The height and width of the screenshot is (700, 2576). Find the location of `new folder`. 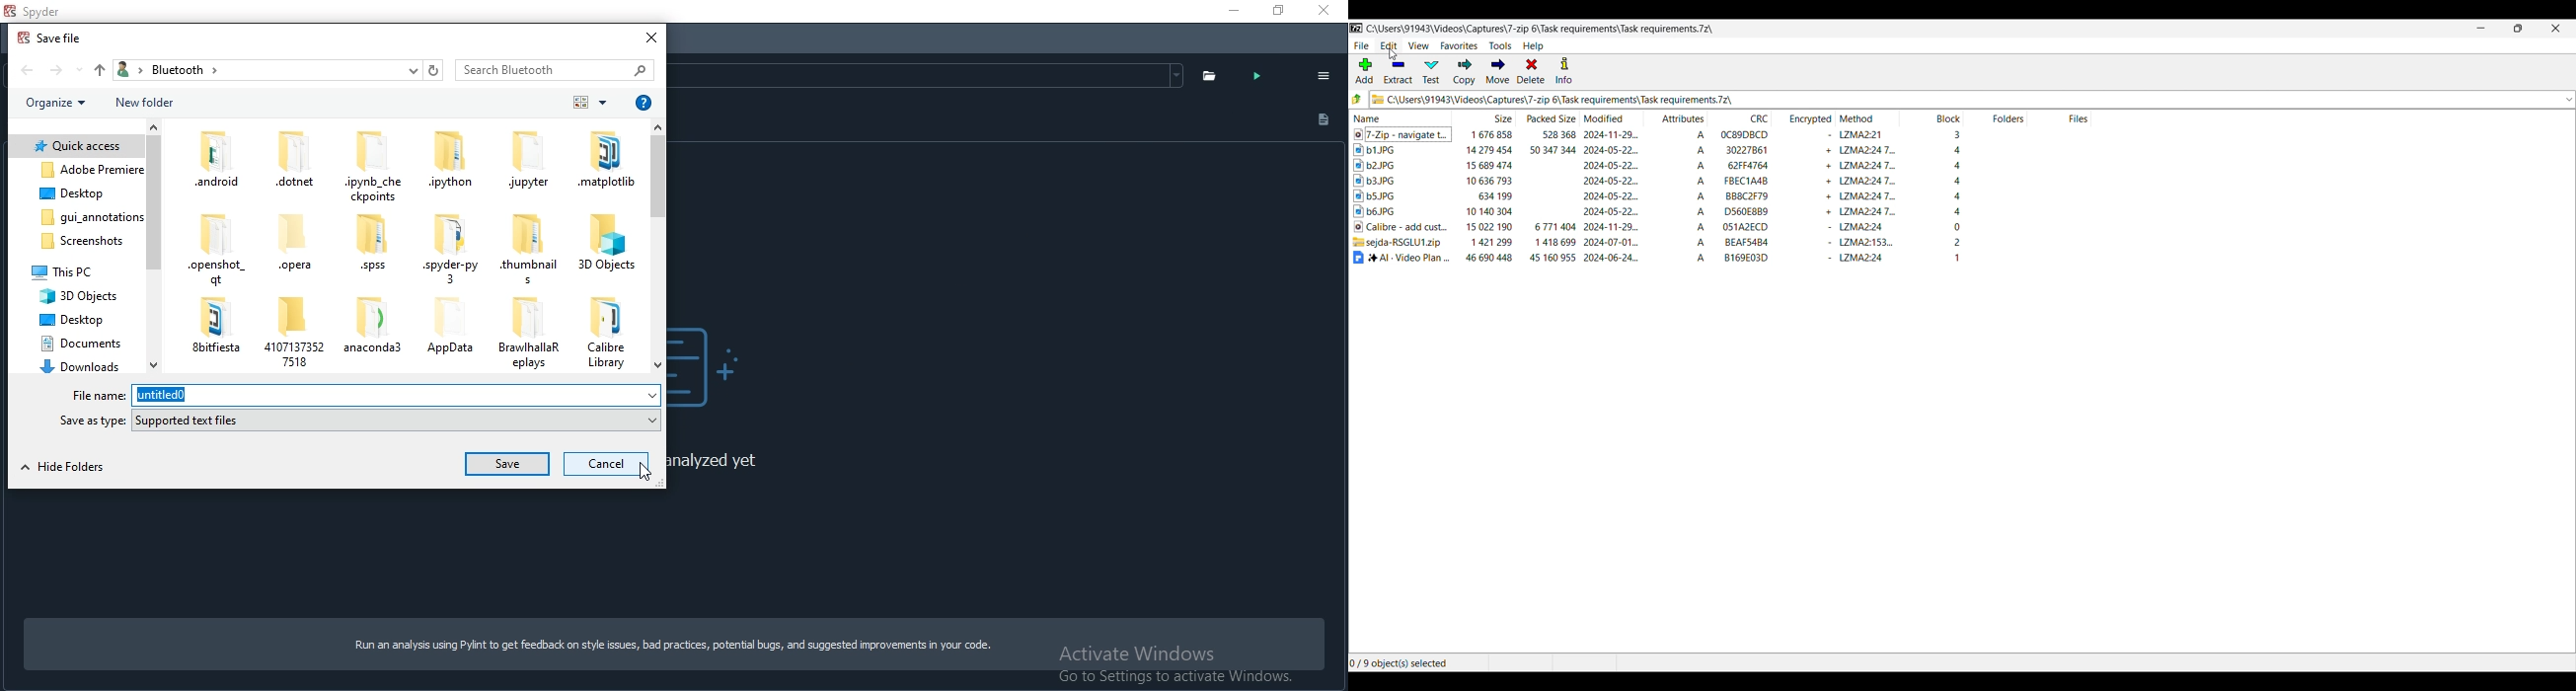

new folder is located at coordinates (145, 104).